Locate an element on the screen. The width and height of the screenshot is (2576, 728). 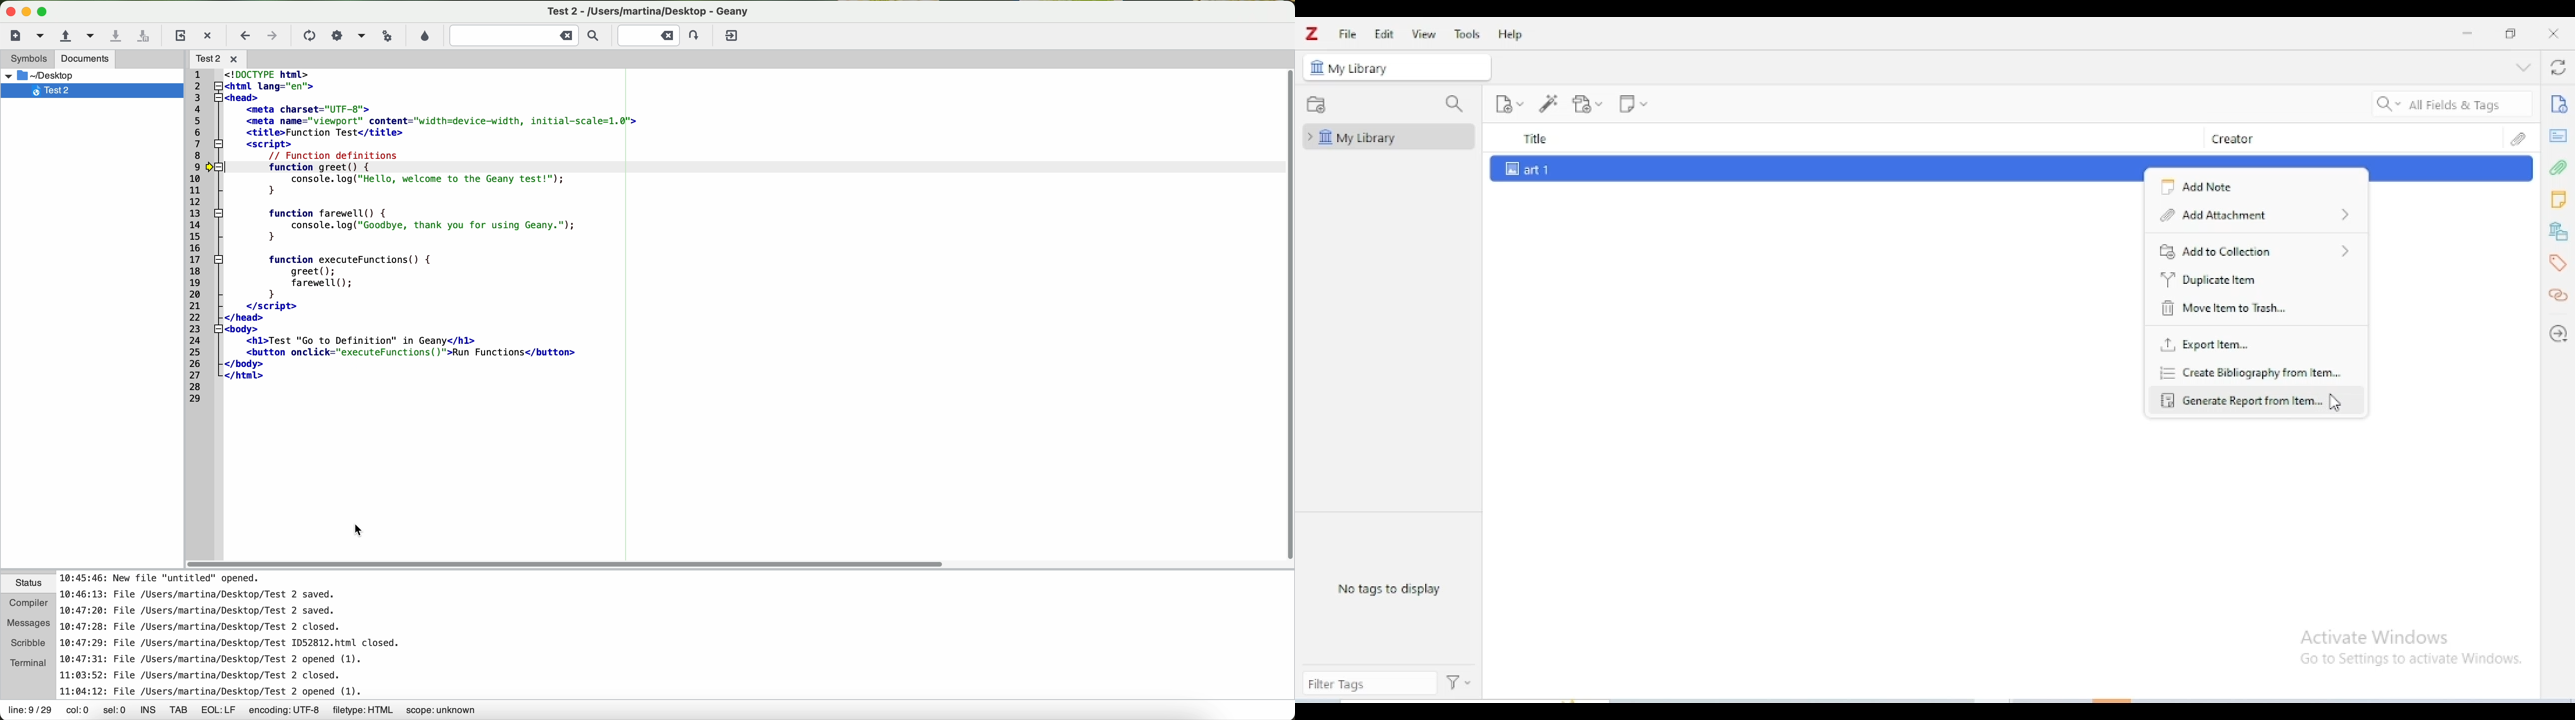
selected item is located at coordinates (1793, 169).